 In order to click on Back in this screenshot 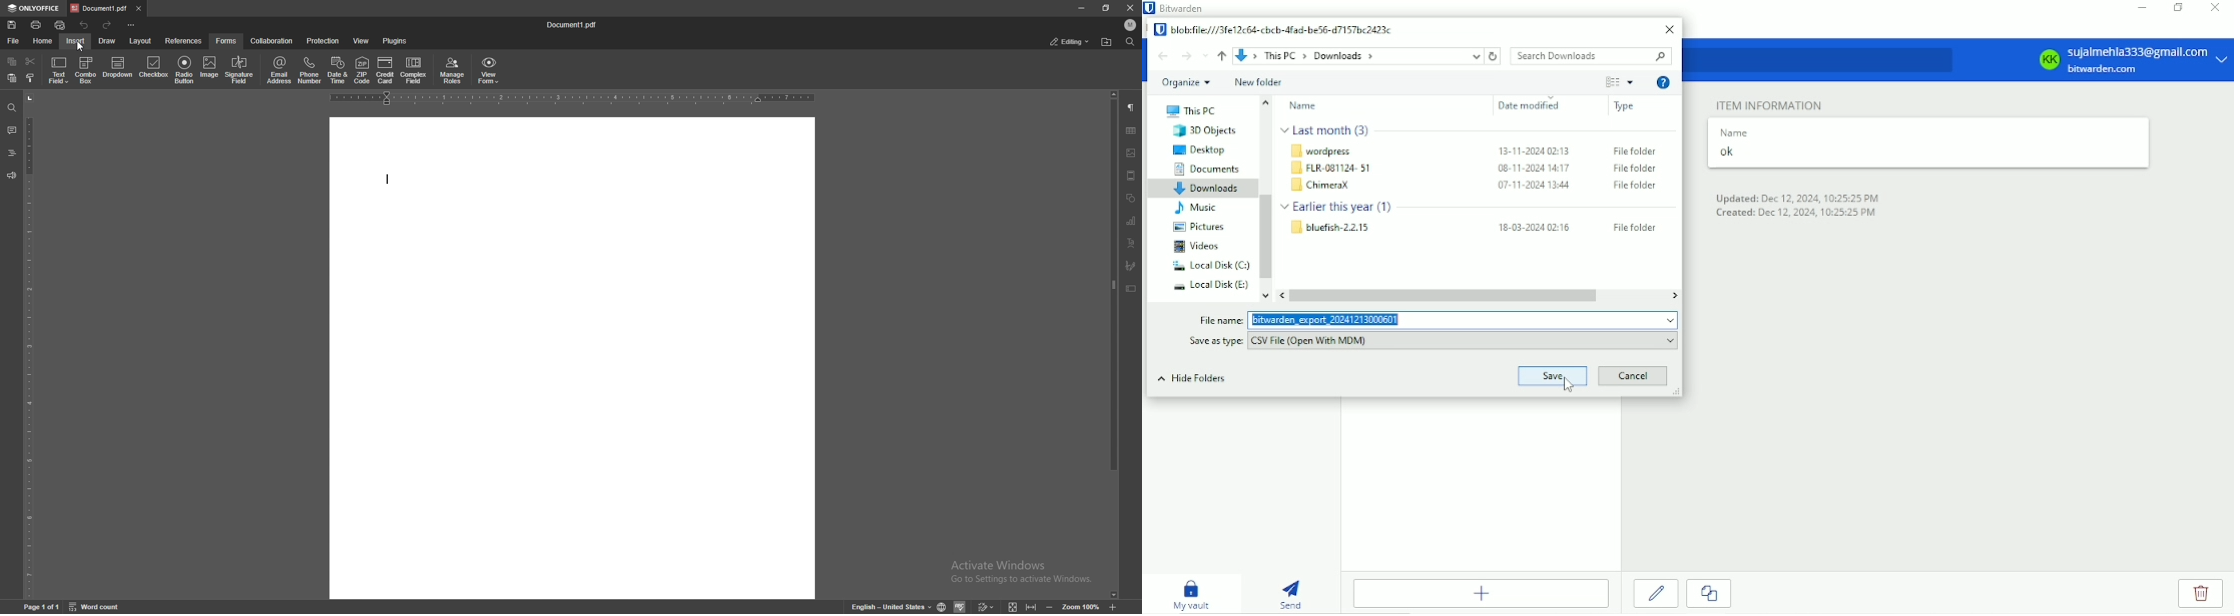, I will do `click(1163, 56)`.